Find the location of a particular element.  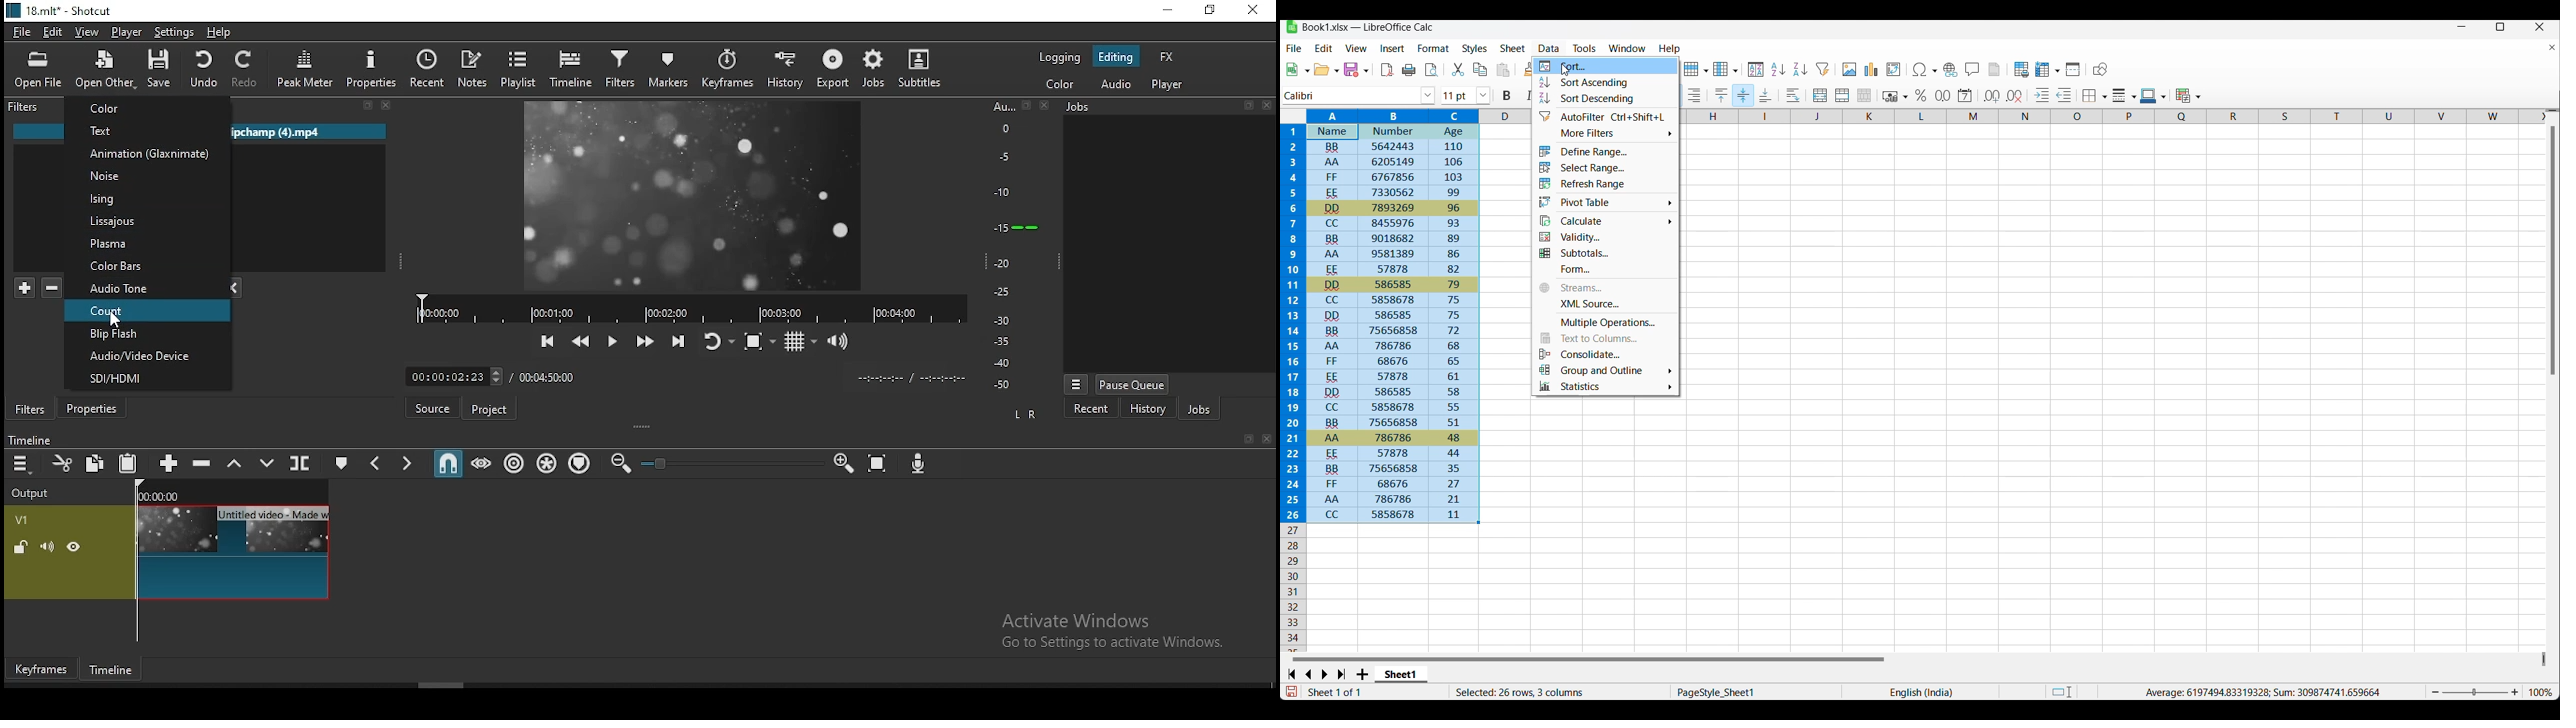

append is located at coordinates (167, 463).